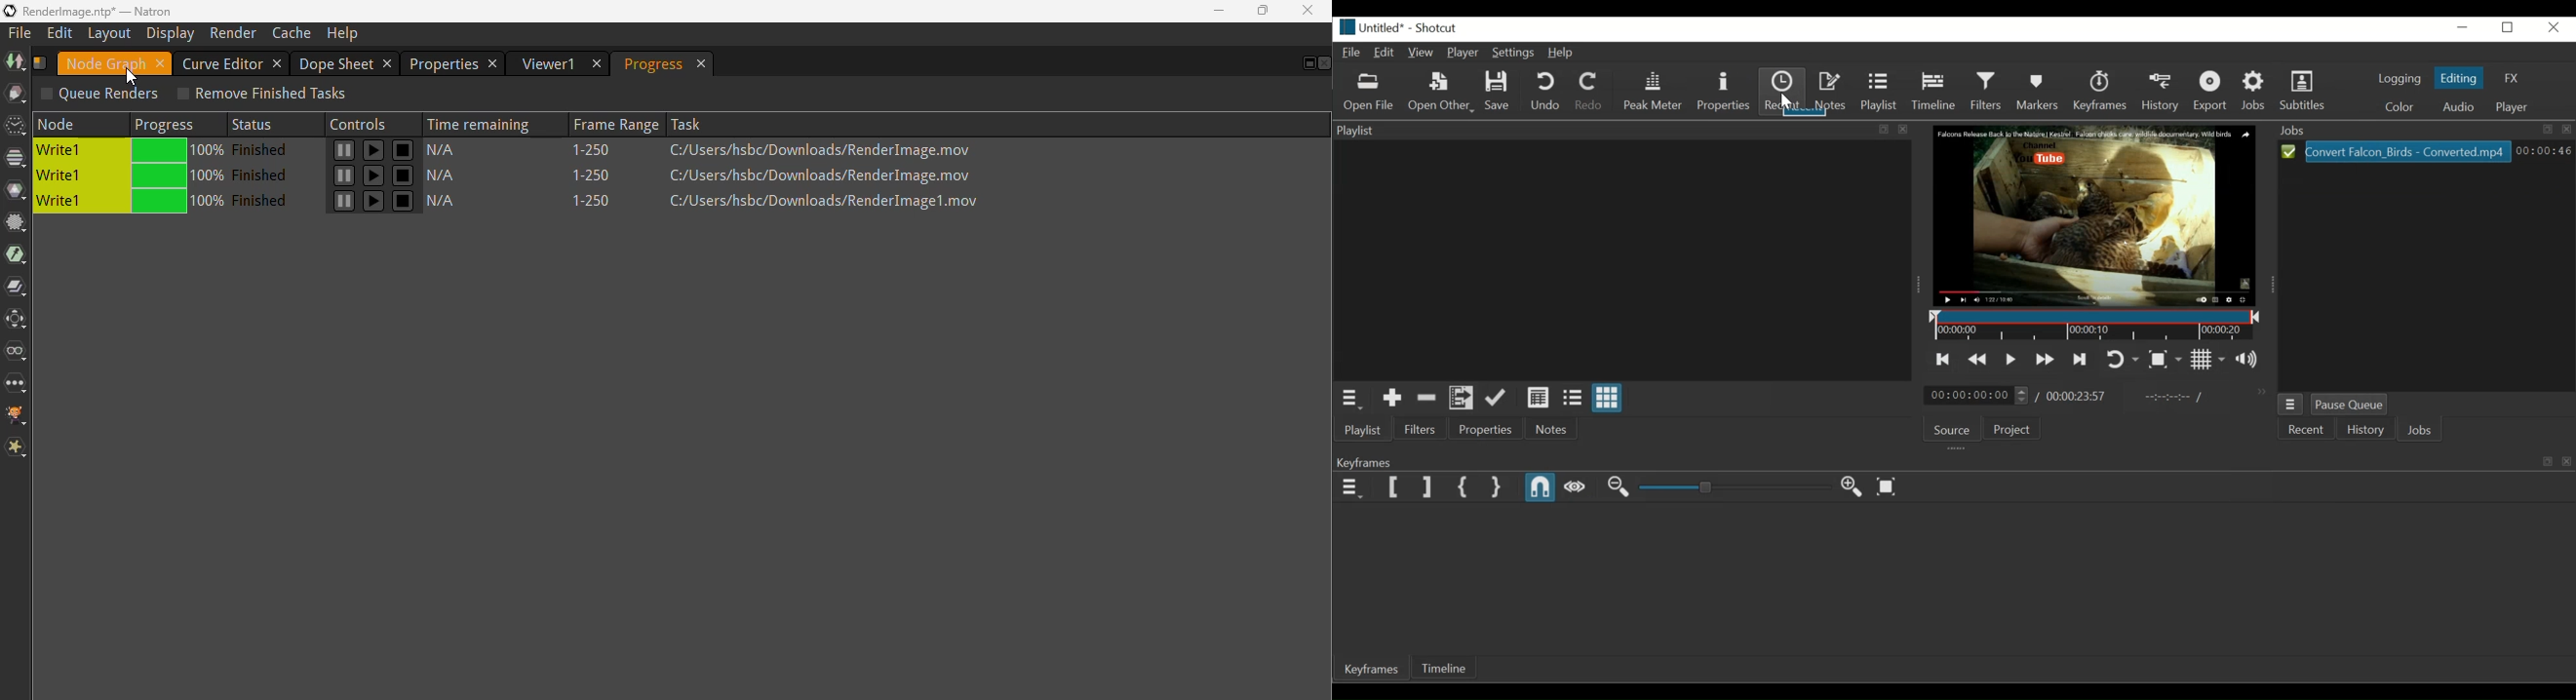  Describe the element at coordinates (1882, 89) in the screenshot. I see `Playlist` at that location.